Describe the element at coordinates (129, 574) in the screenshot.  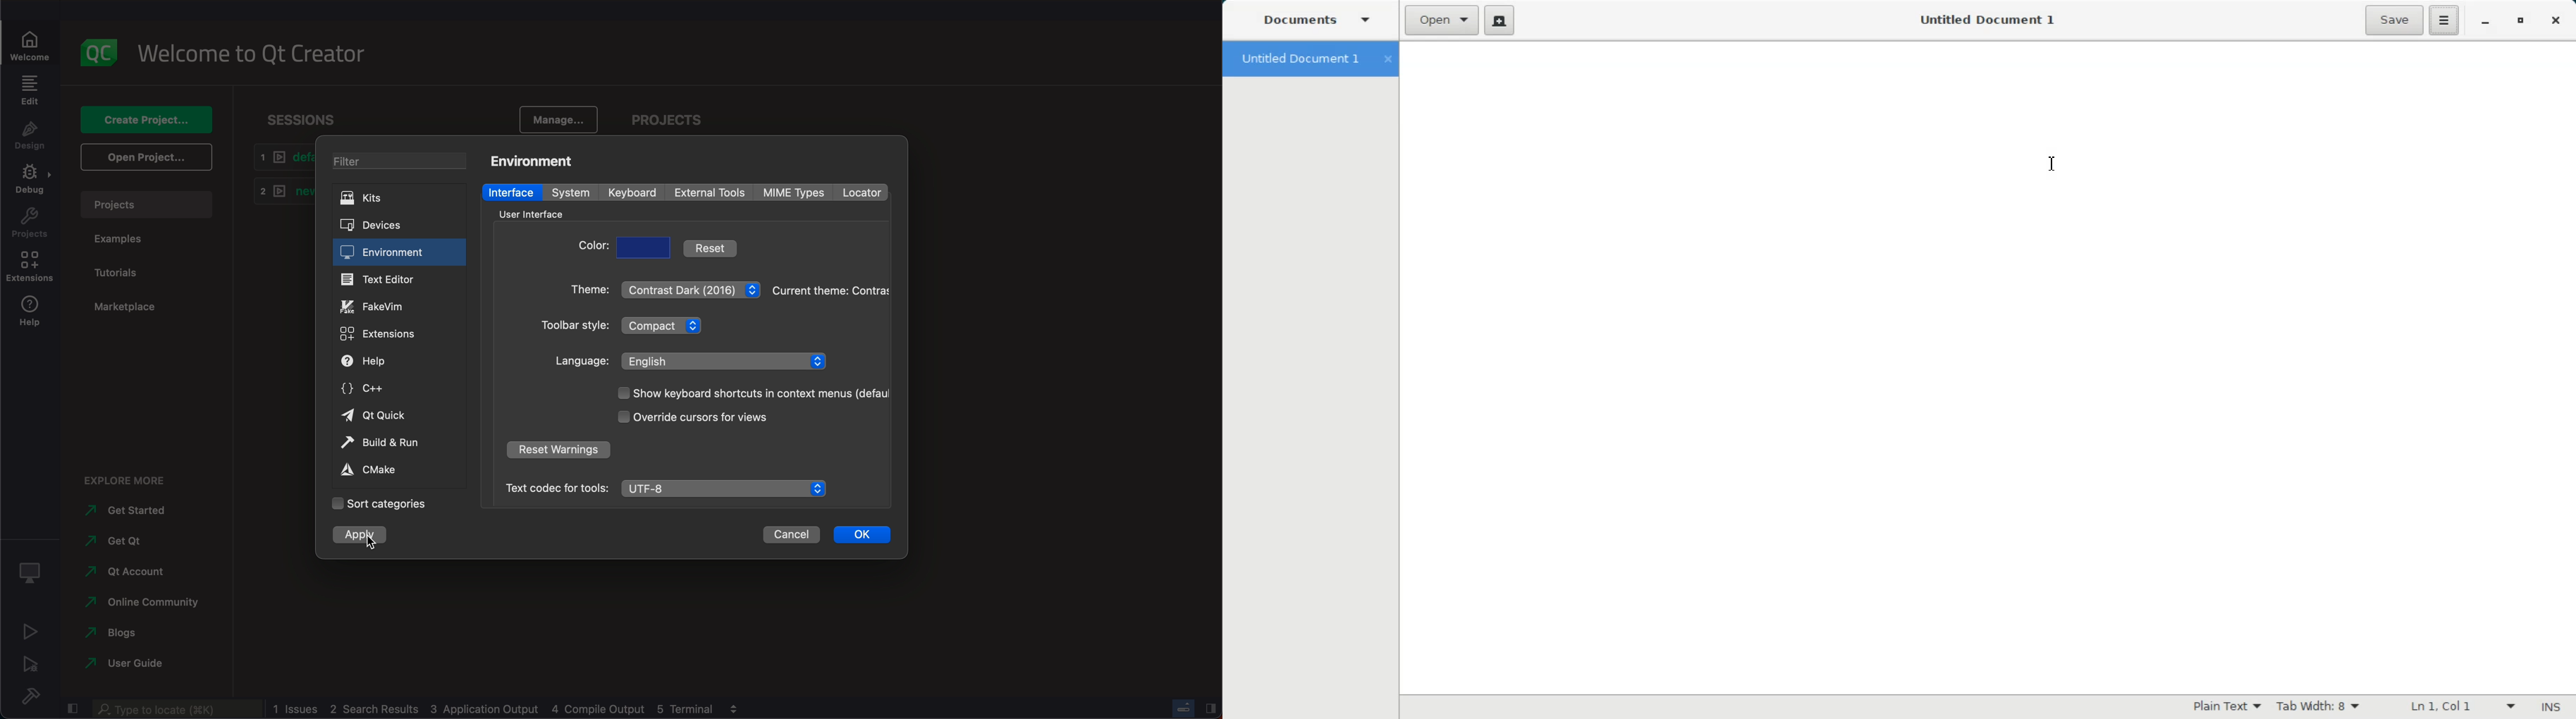
I see `qt account` at that location.